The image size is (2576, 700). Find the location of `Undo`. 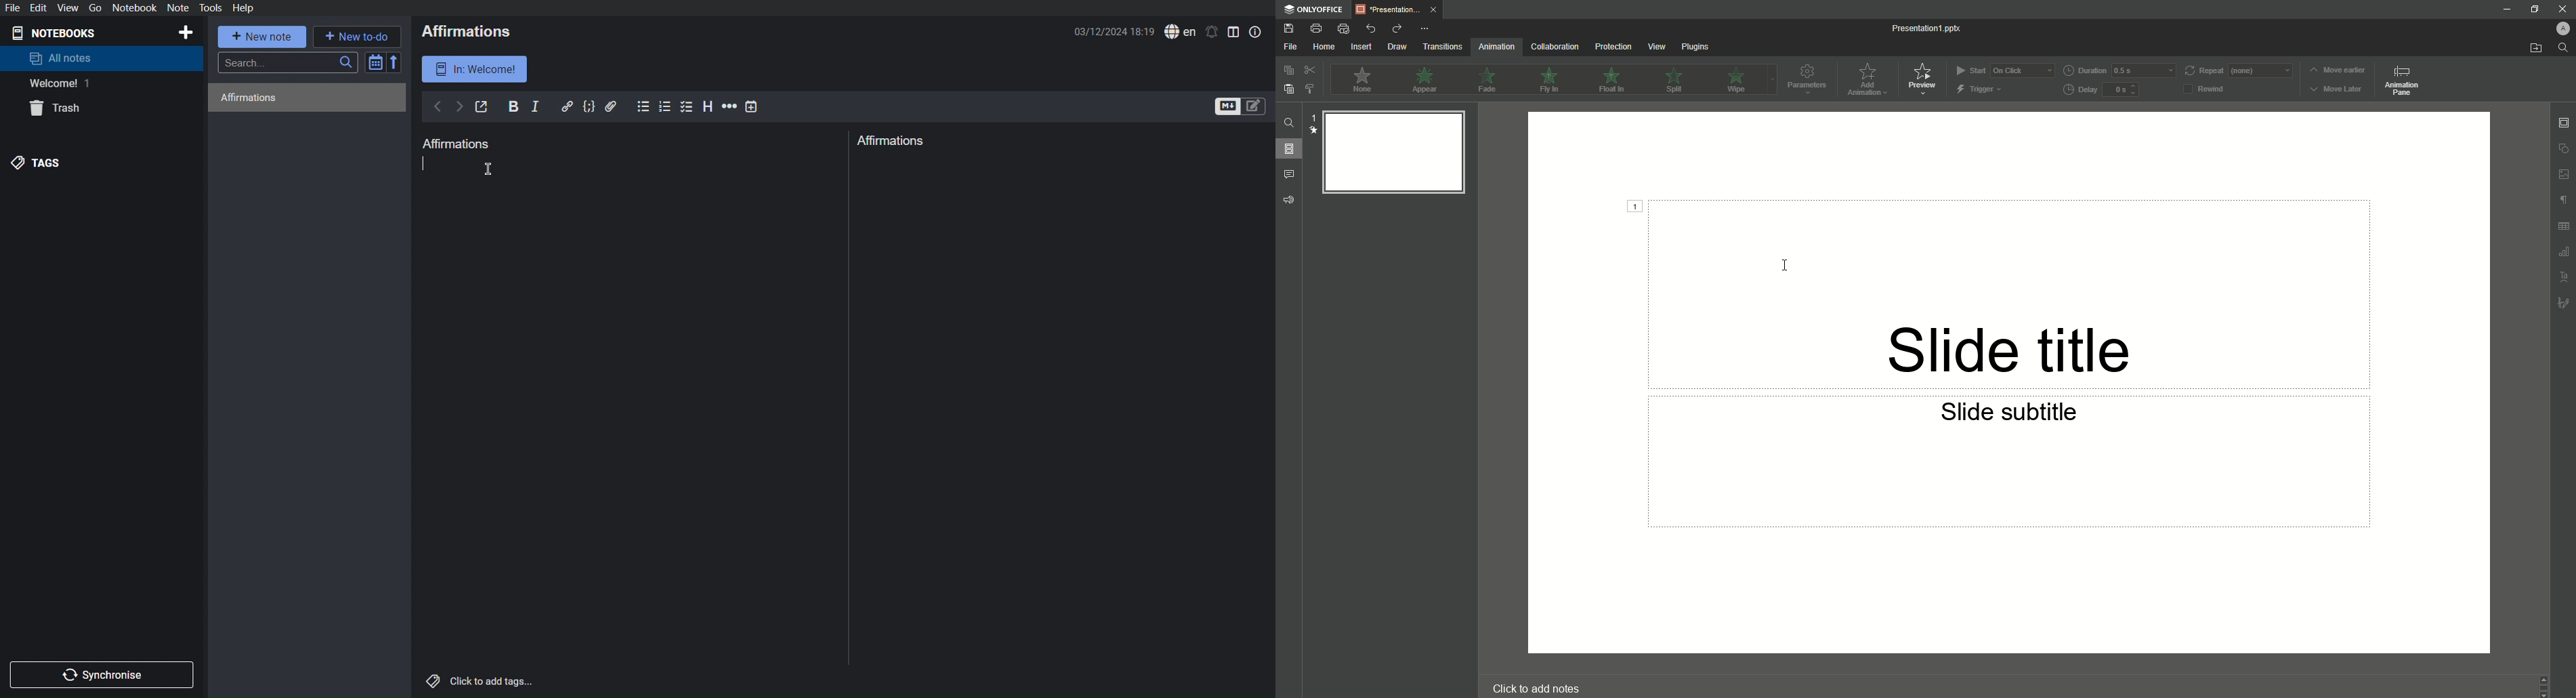

Undo is located at coordinates (437, 108).